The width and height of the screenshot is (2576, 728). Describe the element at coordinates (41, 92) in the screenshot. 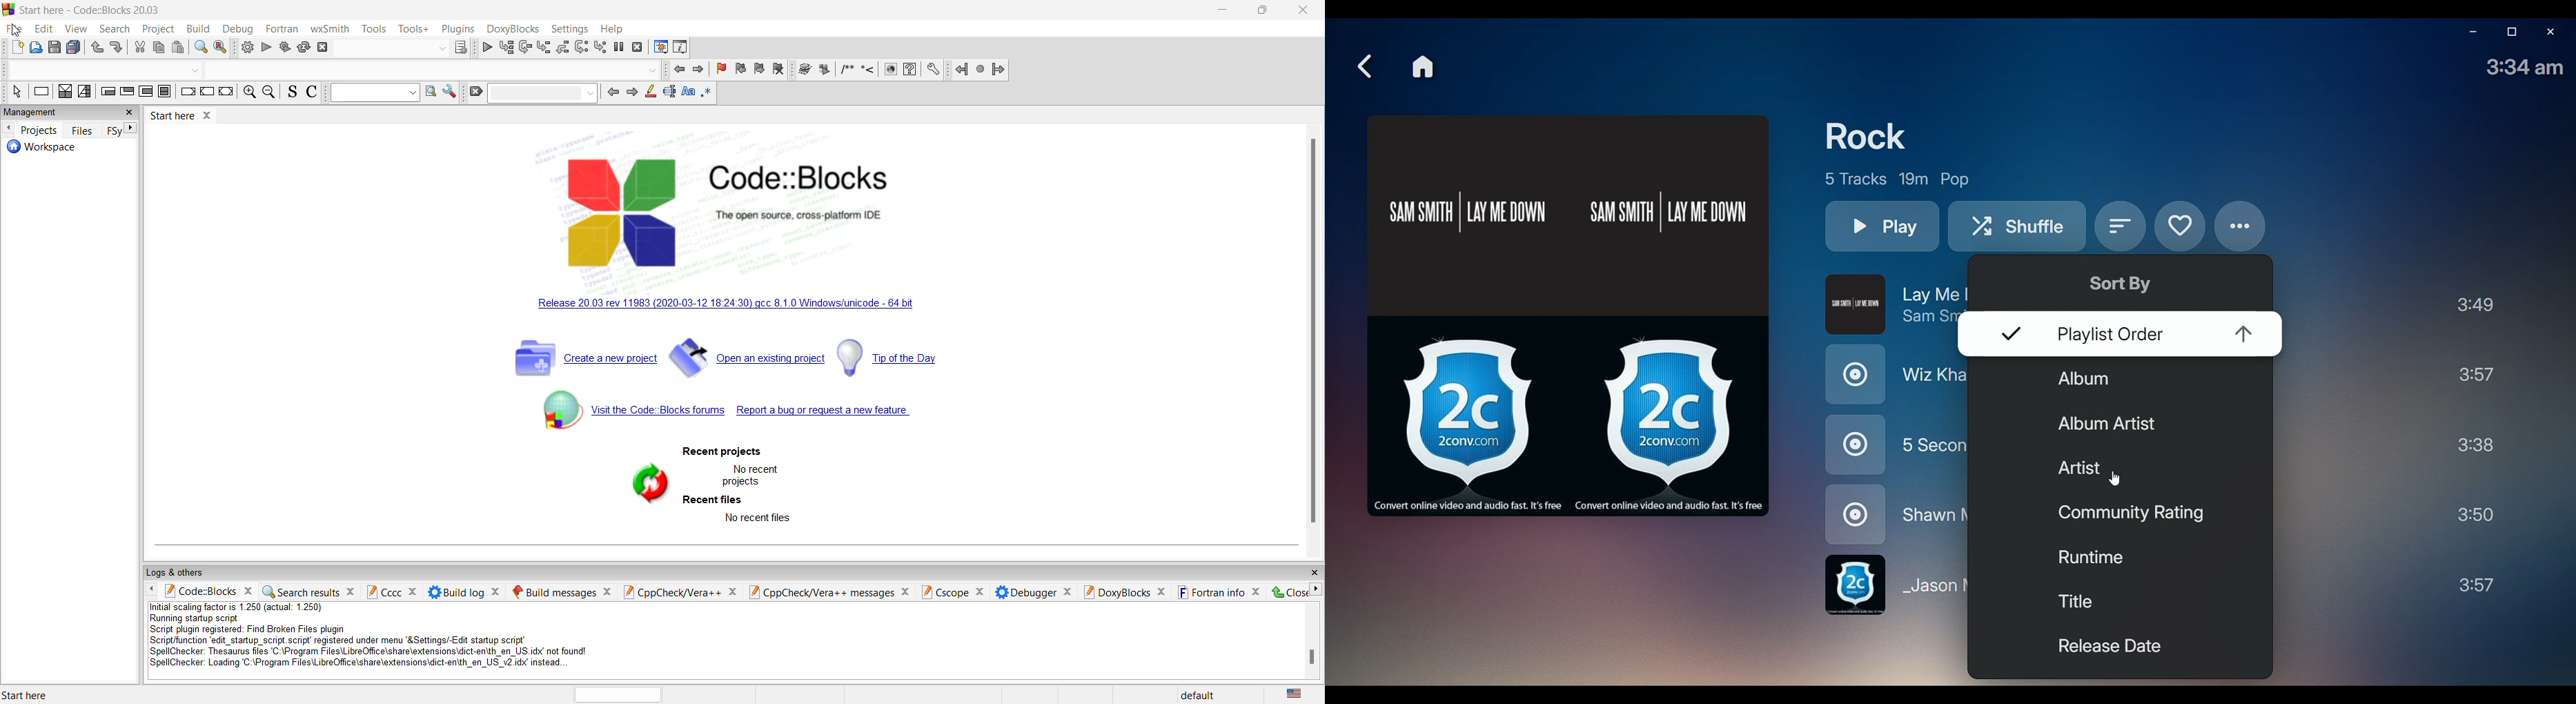

I see `instruction` at that location.